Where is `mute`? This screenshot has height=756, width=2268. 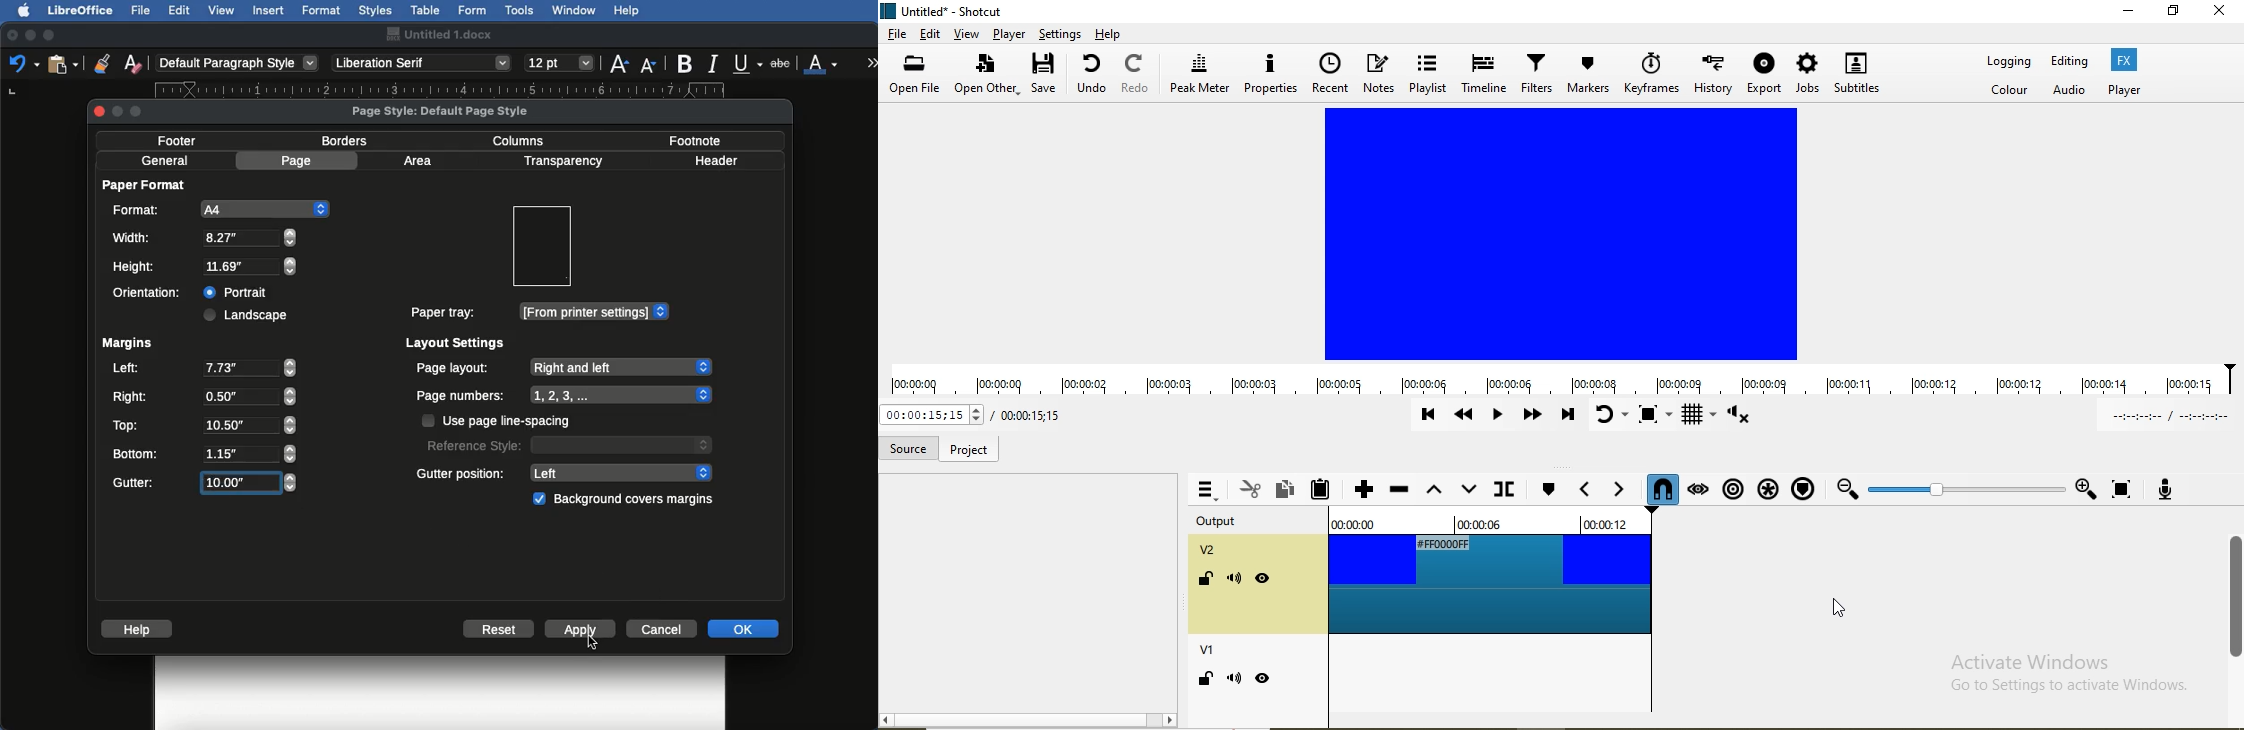 mute is located at coordinates (1236, 582).